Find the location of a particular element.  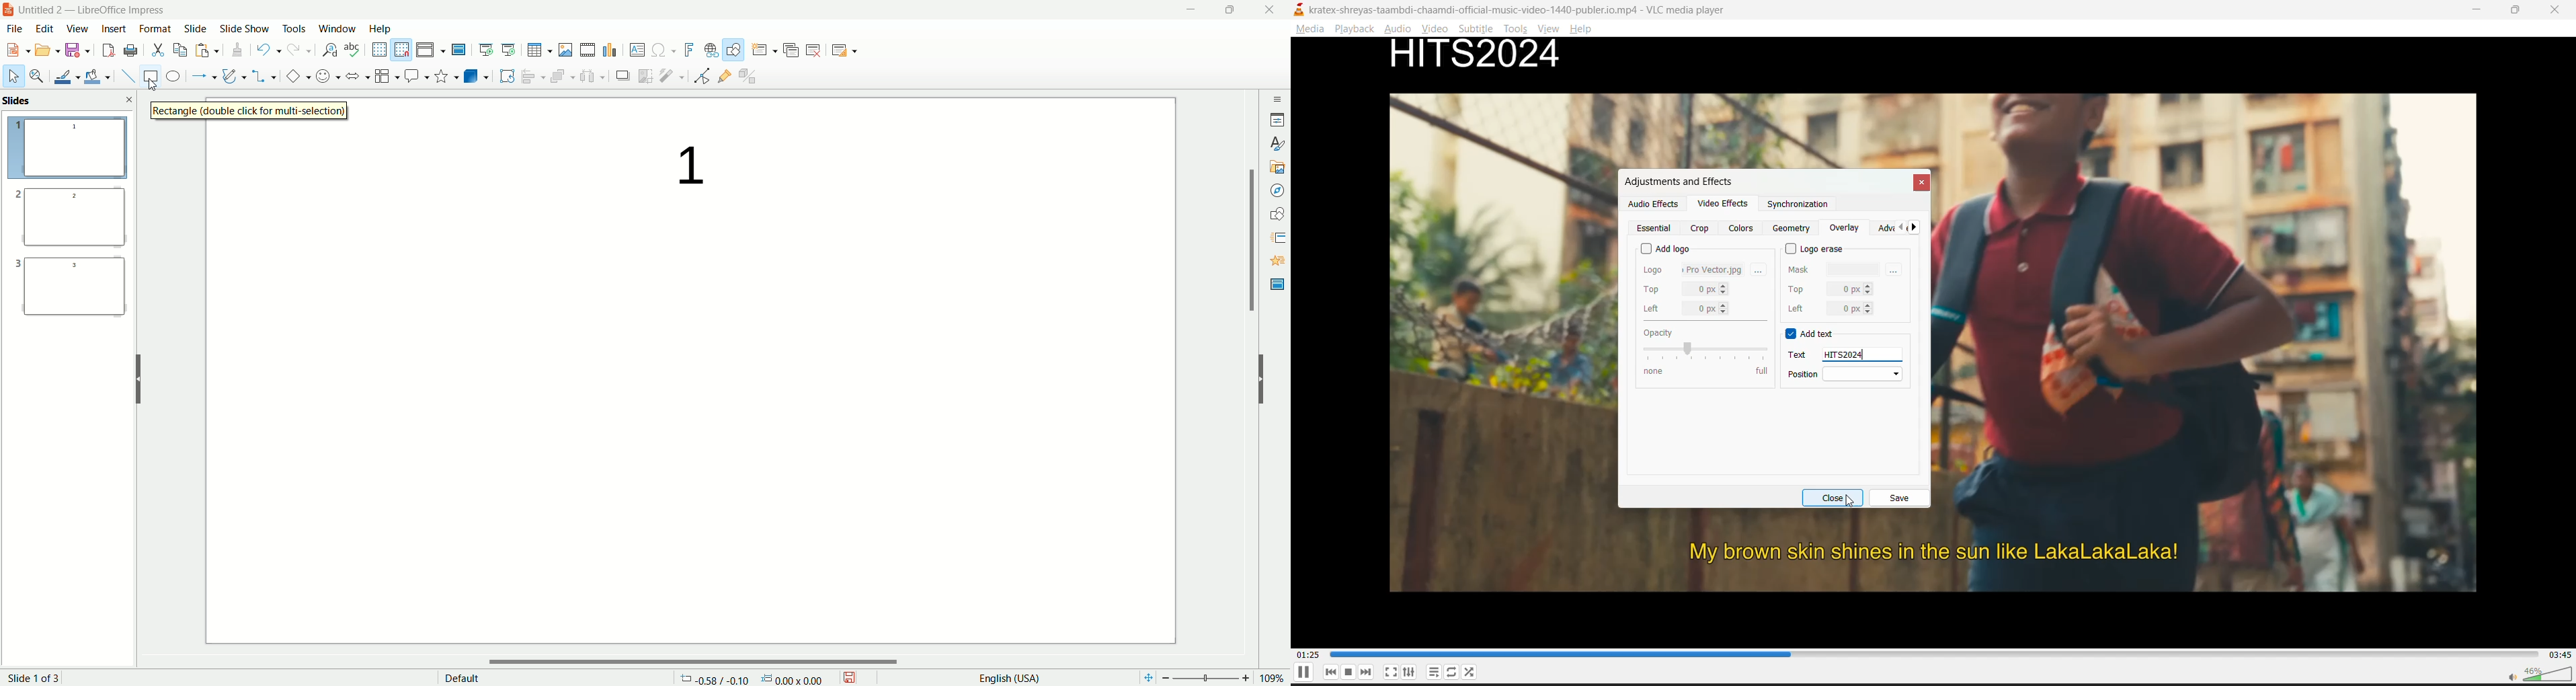

block arrow is located at coordinates (354, 75).